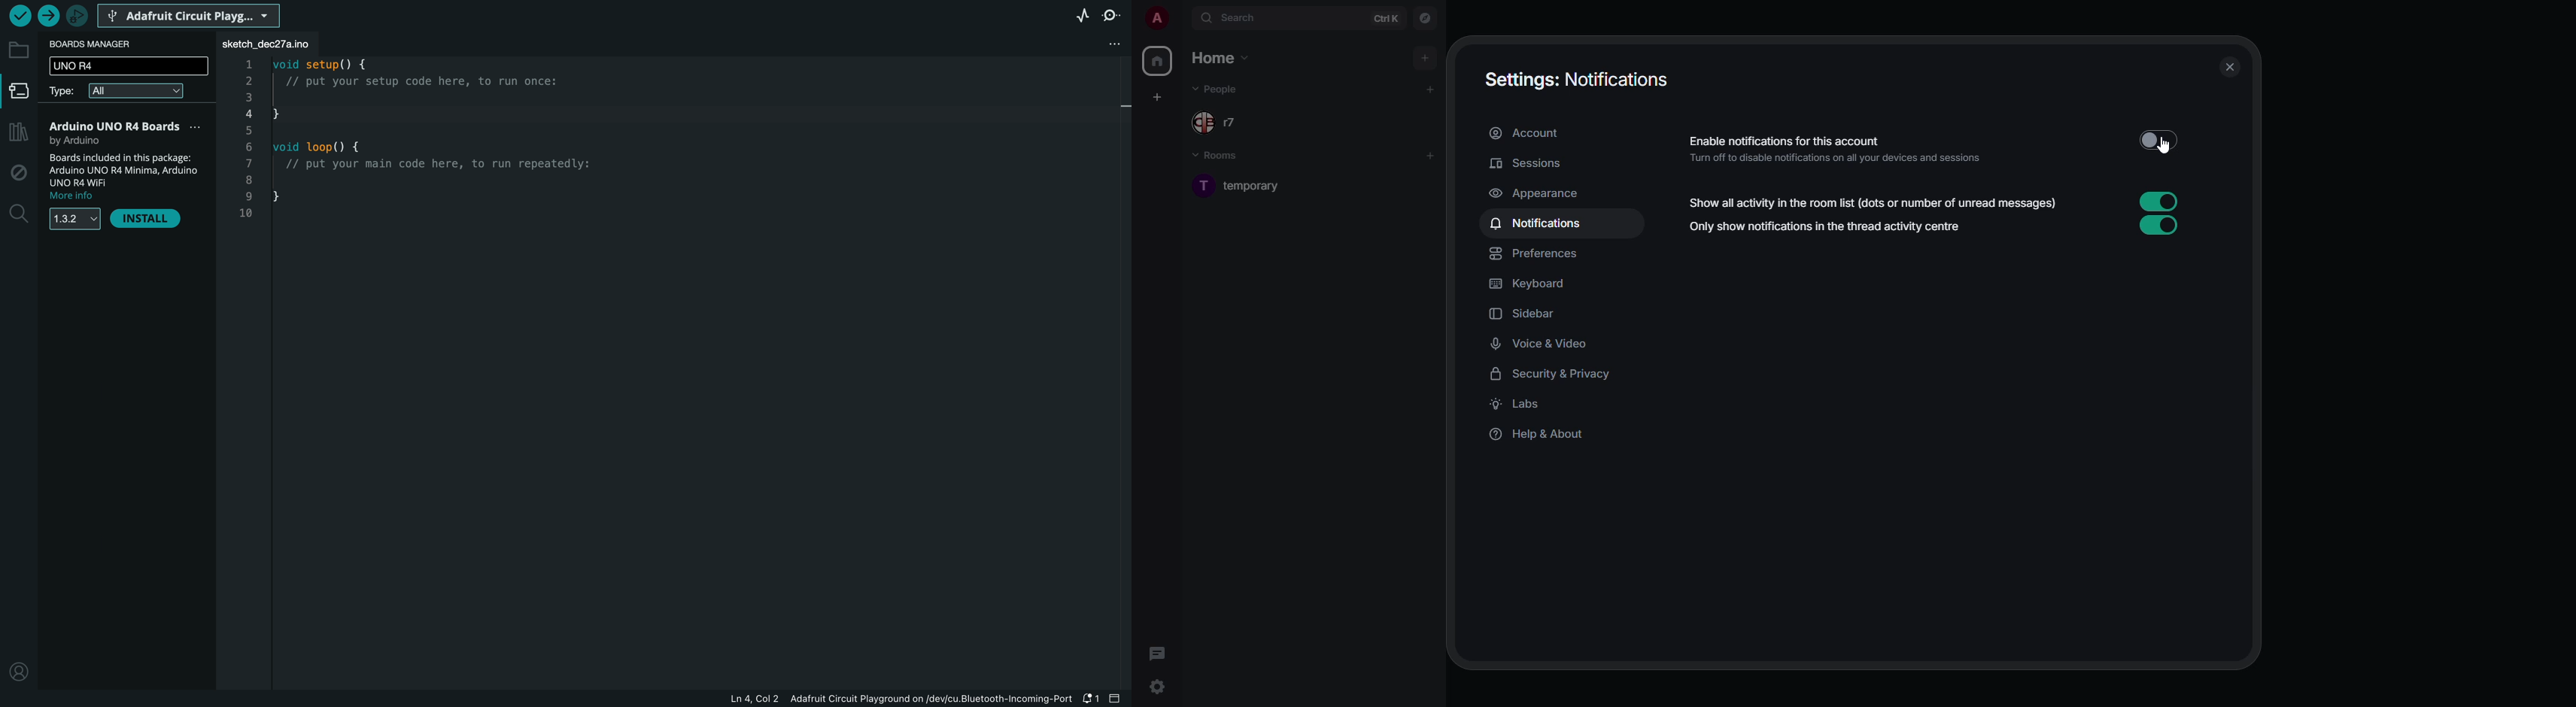 The image size is (2576, 728). I want to click on click to enable, so click(2155, 138).